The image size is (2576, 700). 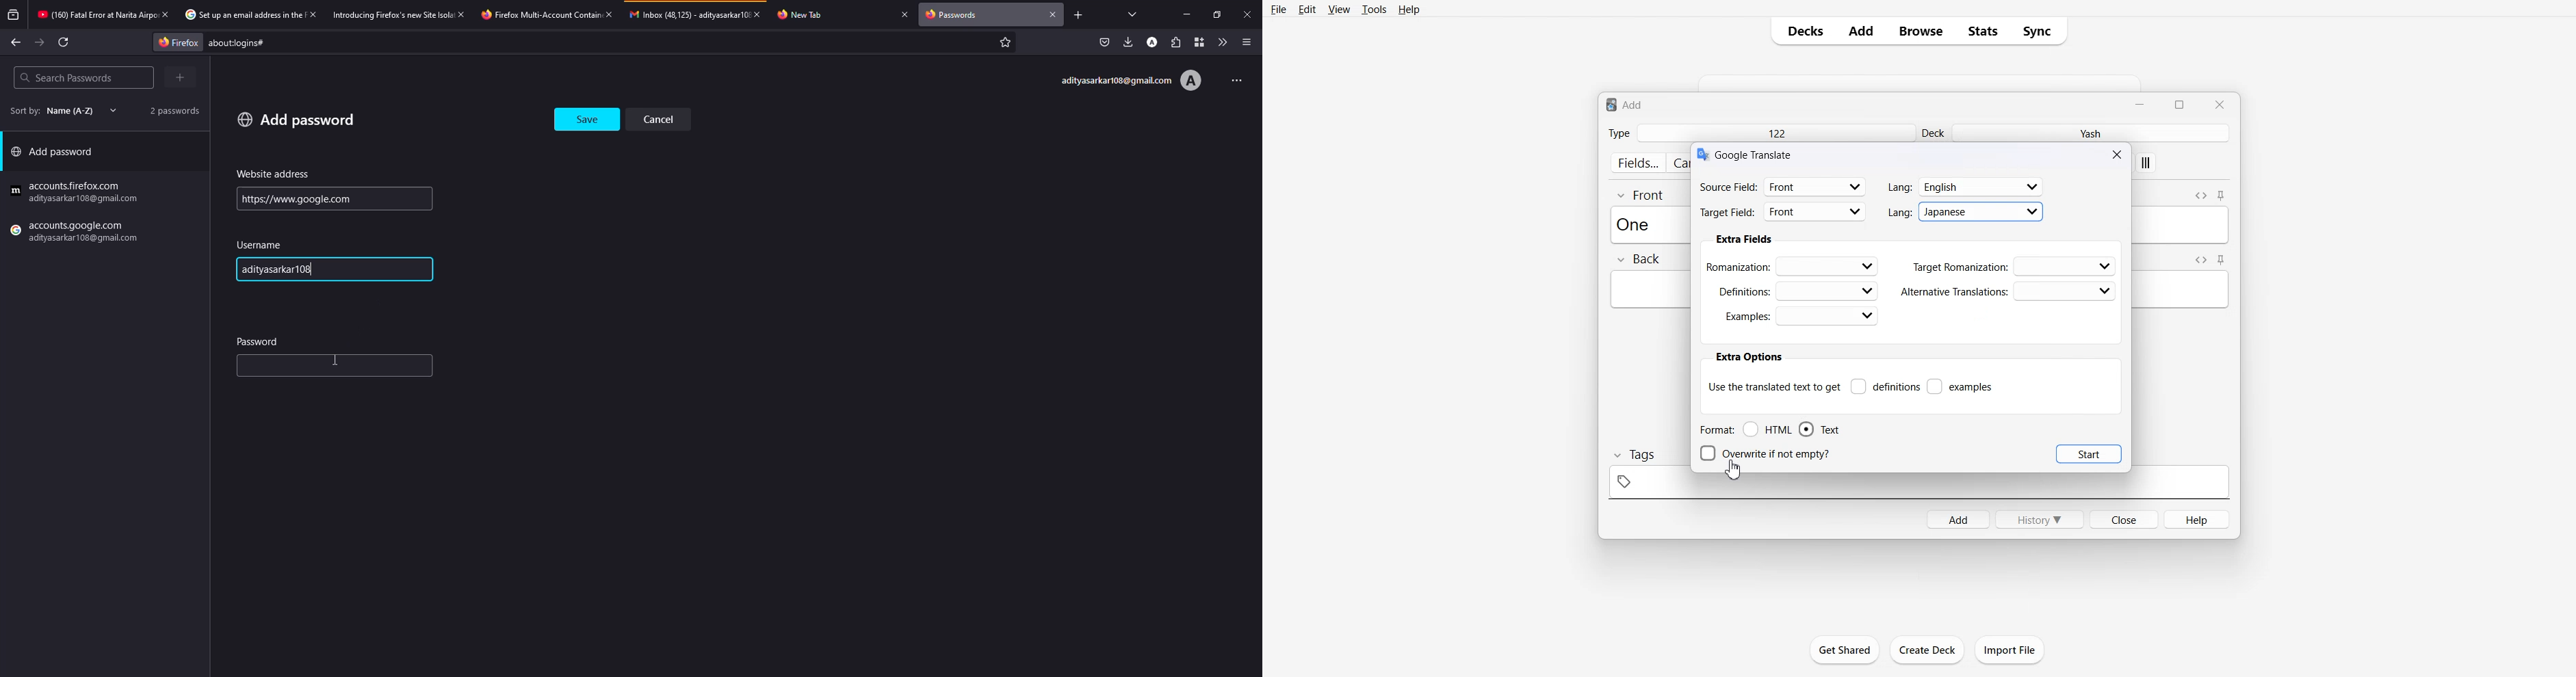 What do you see at coordinates (2182, 103) in the screenshot?
I see `Maximize` at bounding box center [2182, 103].